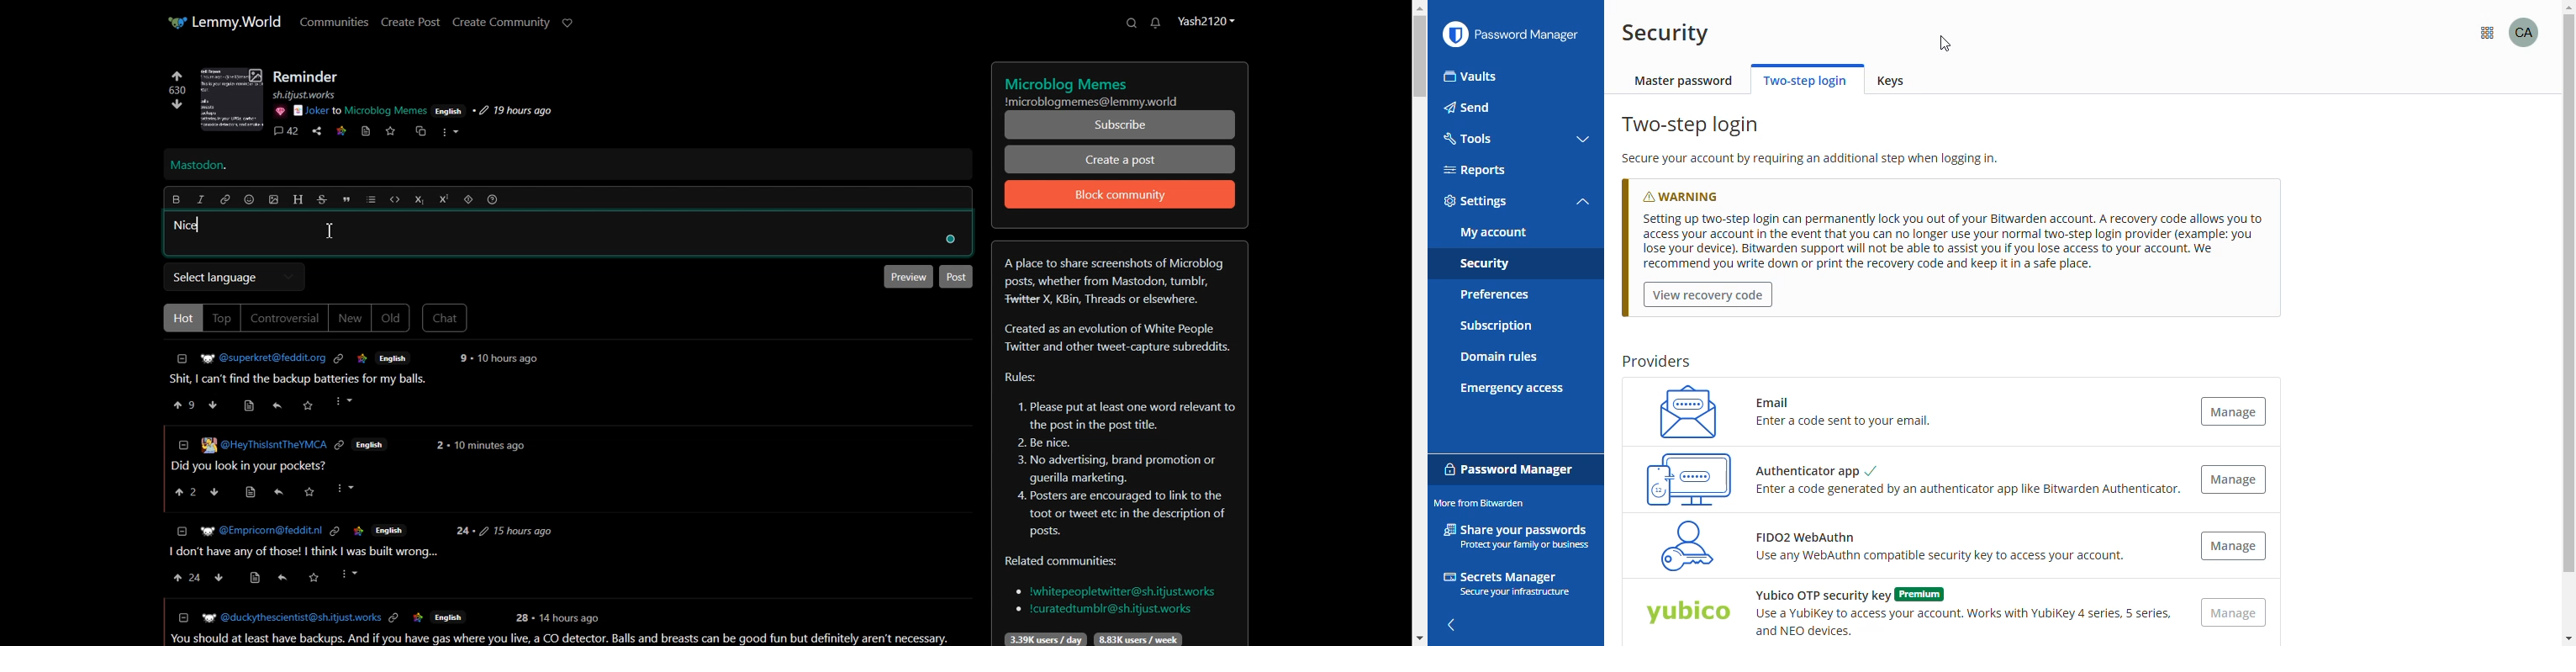  I want to click on , so click(418, 618).